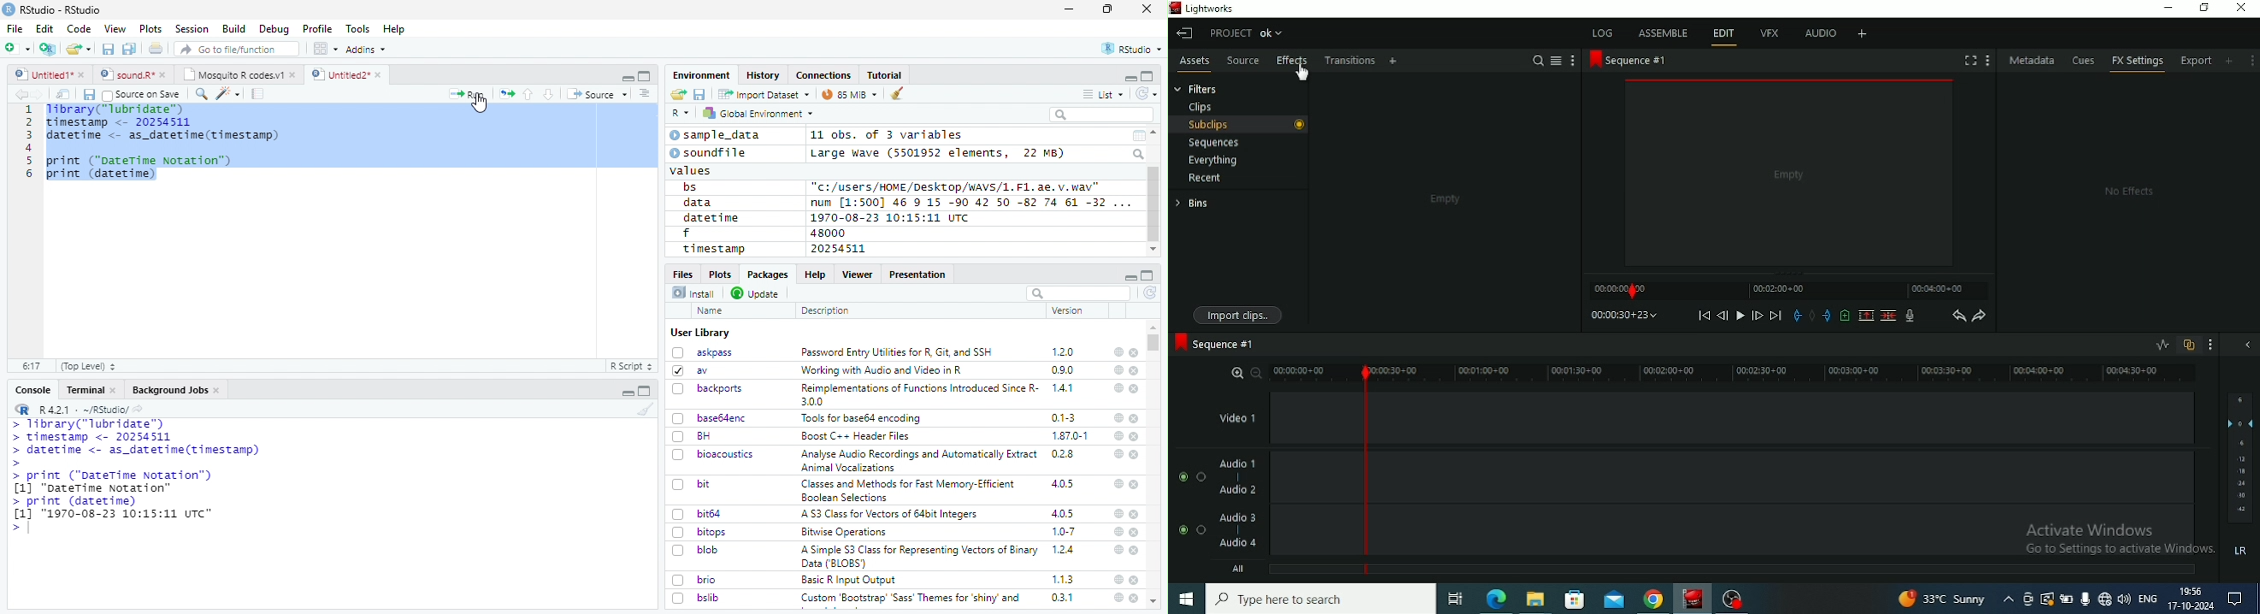  I want to click on Show in new window, so click(65, 94).